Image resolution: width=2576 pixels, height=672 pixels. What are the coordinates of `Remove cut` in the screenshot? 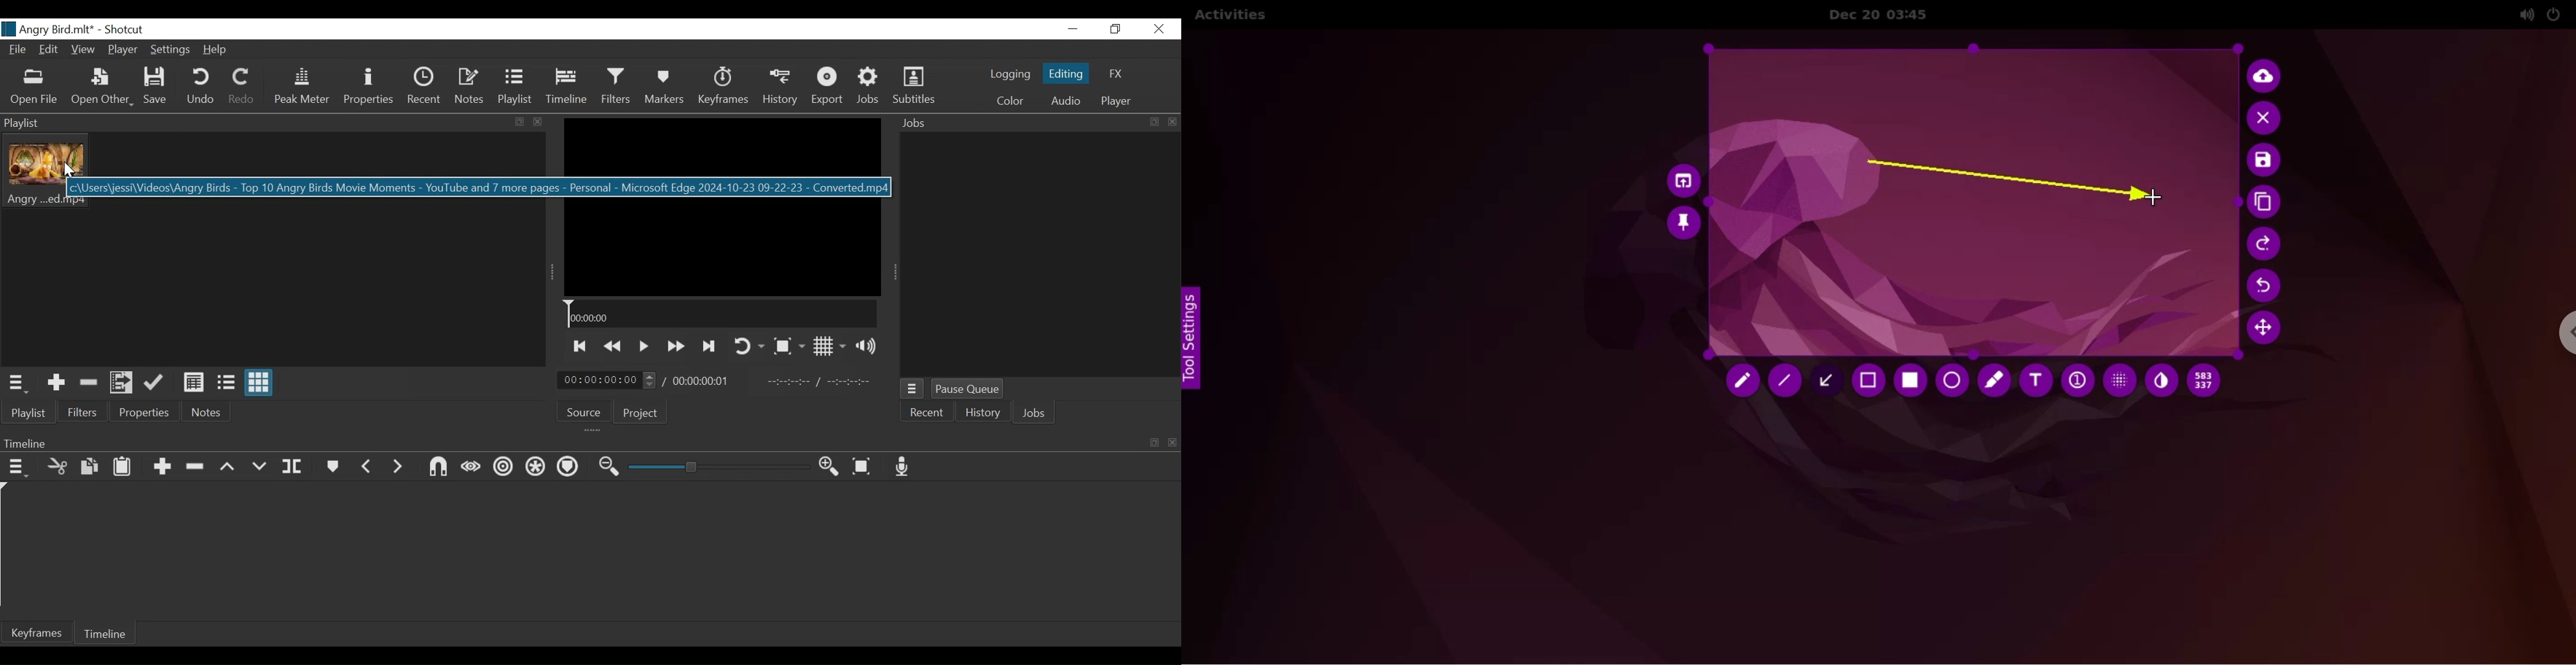 It's located at (86, 382).